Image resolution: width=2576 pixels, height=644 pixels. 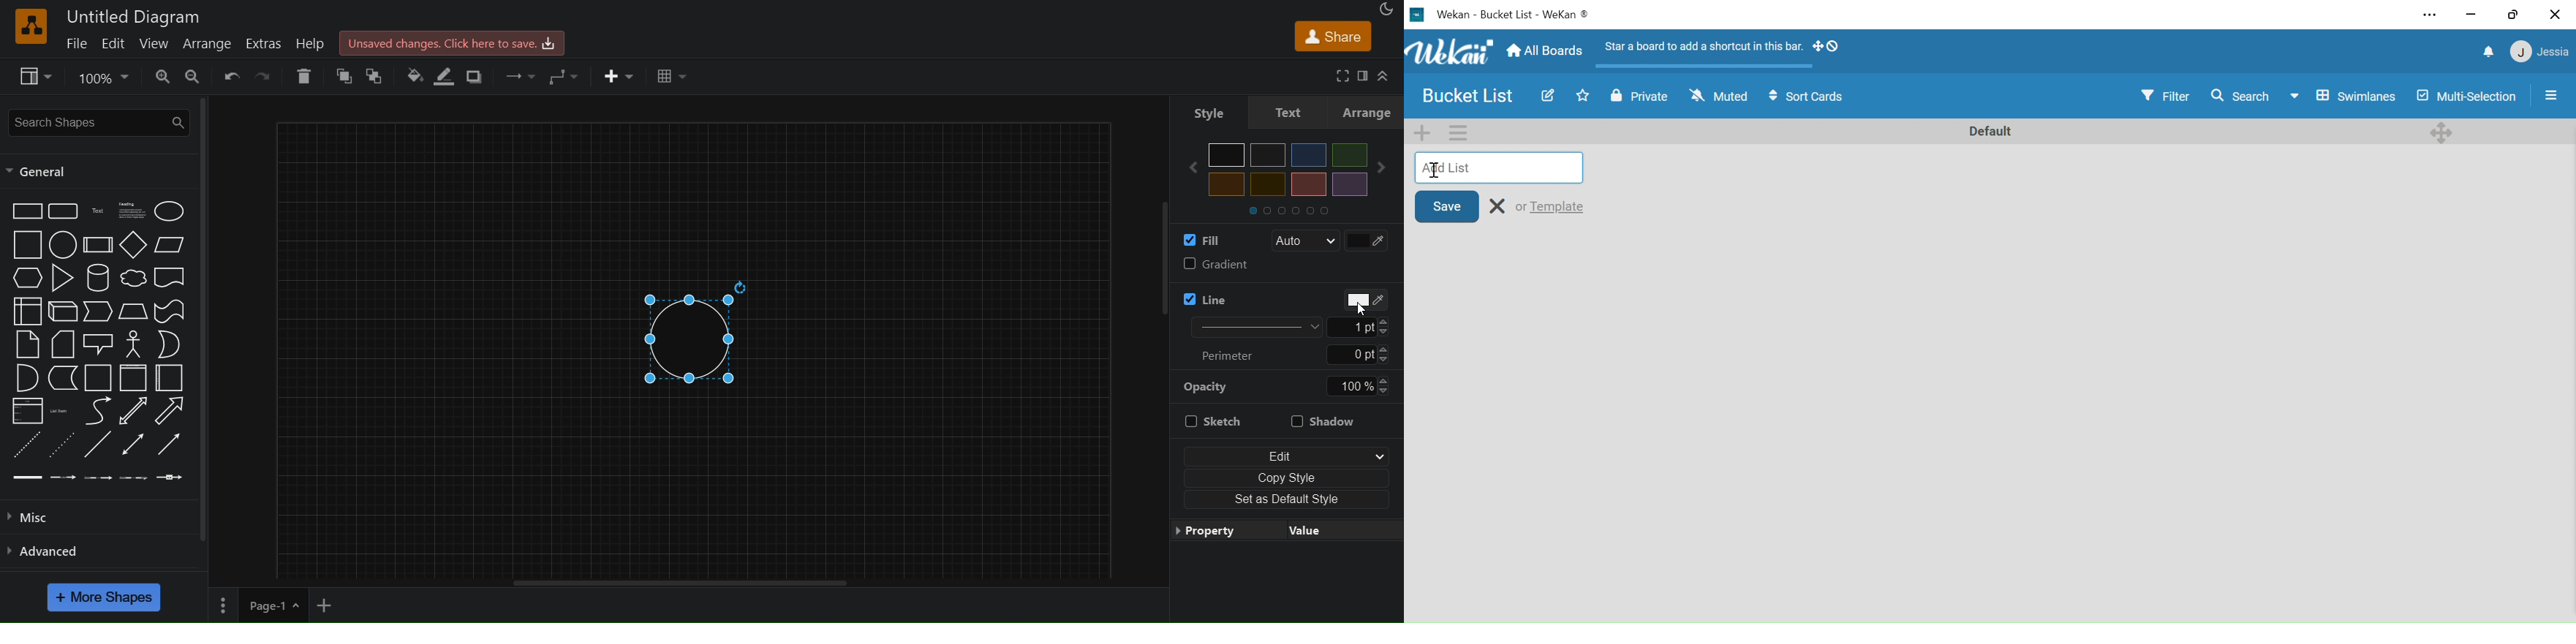 What do you see at coordinates (1345, 154) in the screenshot?
I see `green color` at bounding box center [1345, 154].